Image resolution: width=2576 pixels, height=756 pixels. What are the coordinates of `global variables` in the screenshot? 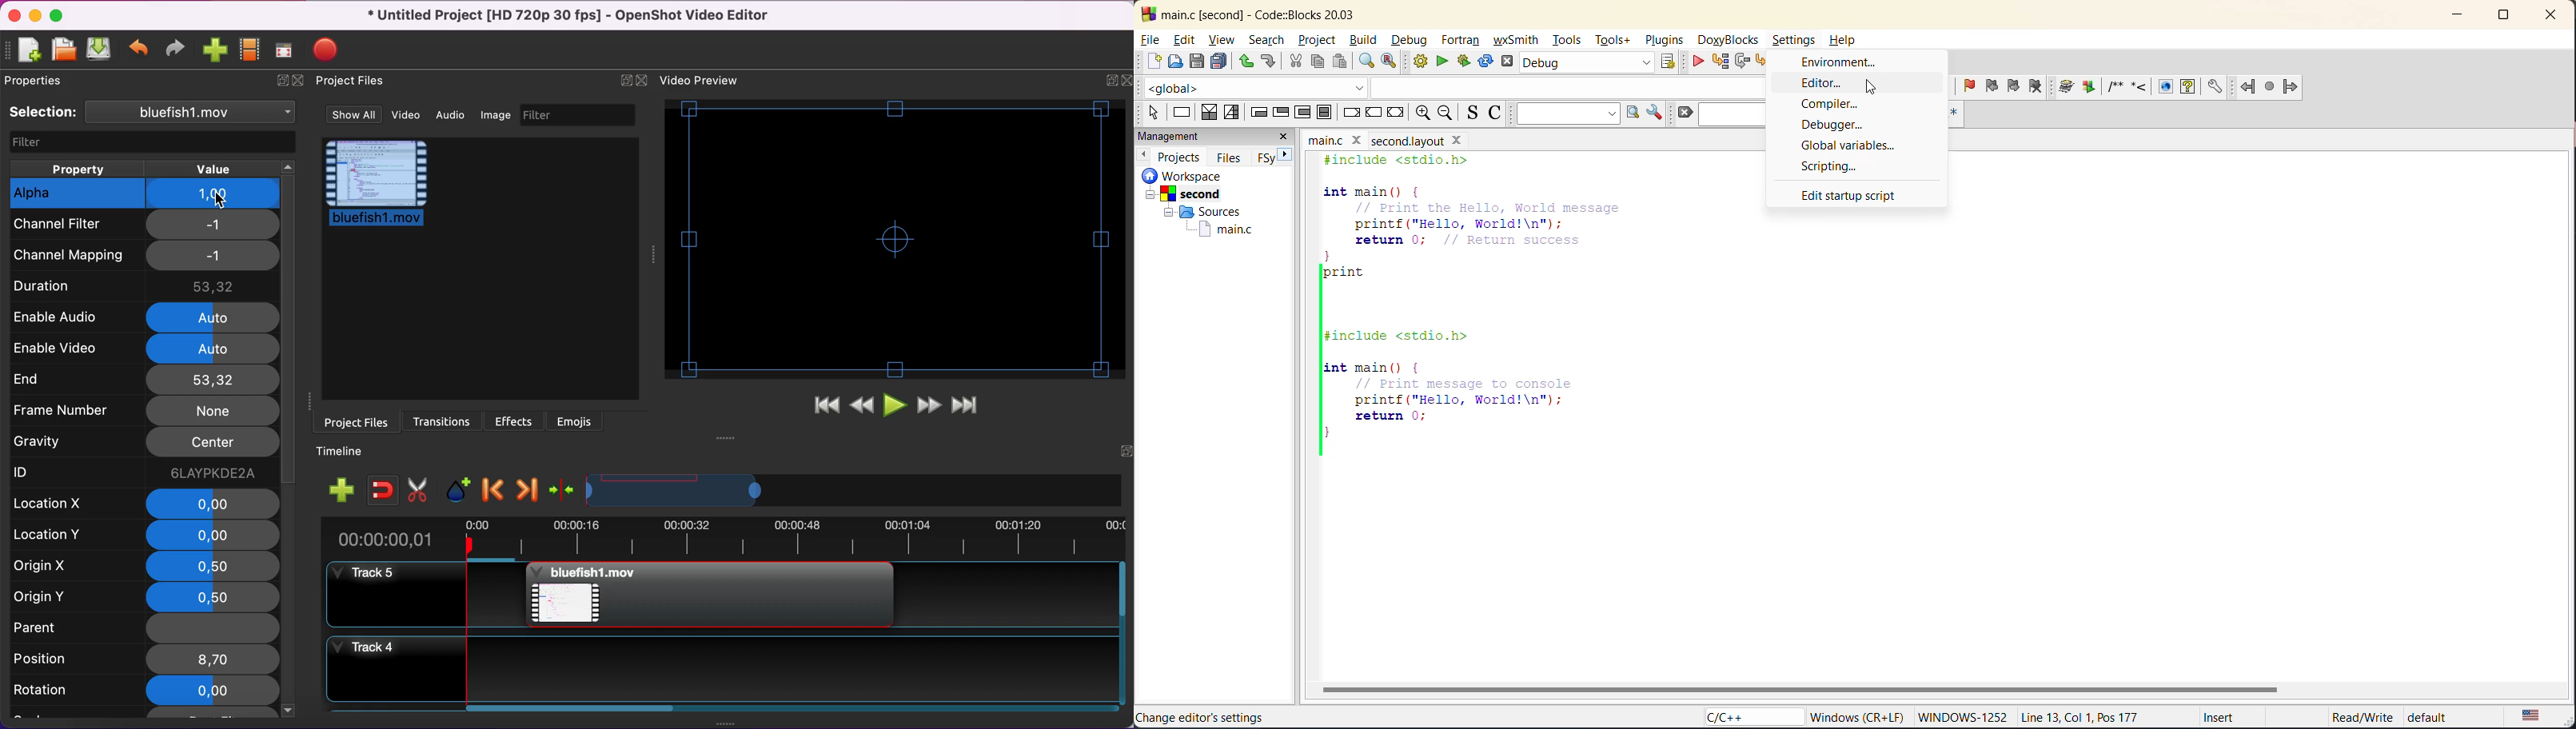 It's located at (1848, 143).